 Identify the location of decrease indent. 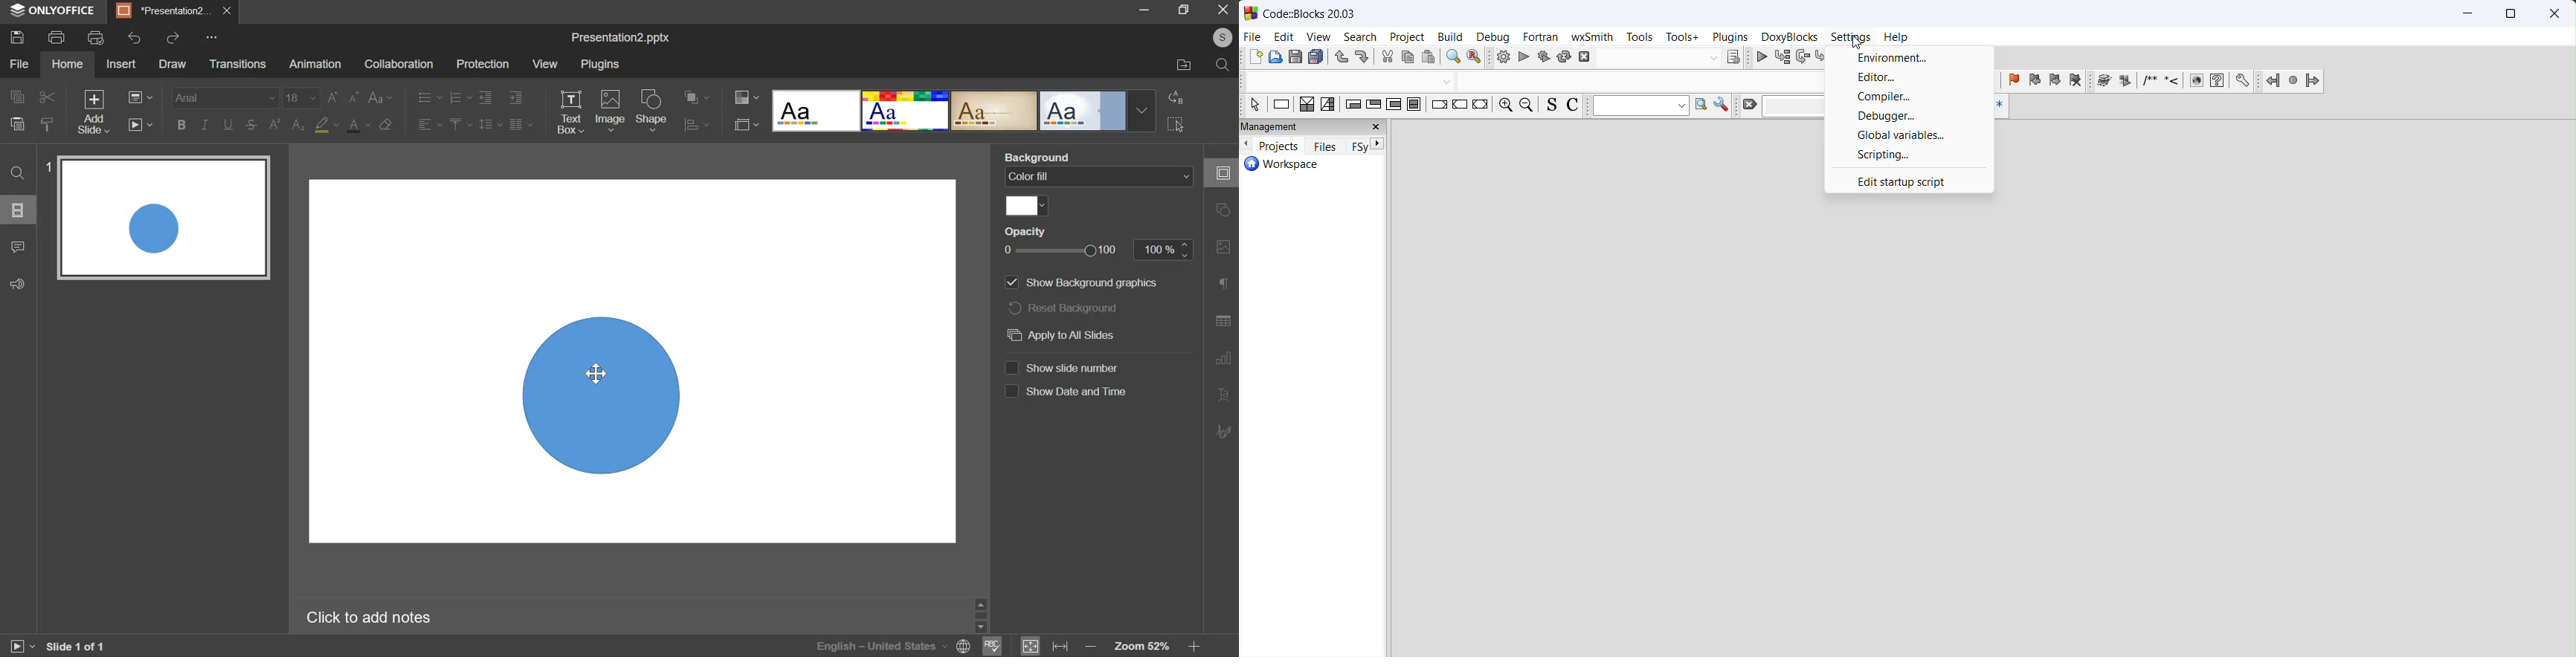
(487, 97).